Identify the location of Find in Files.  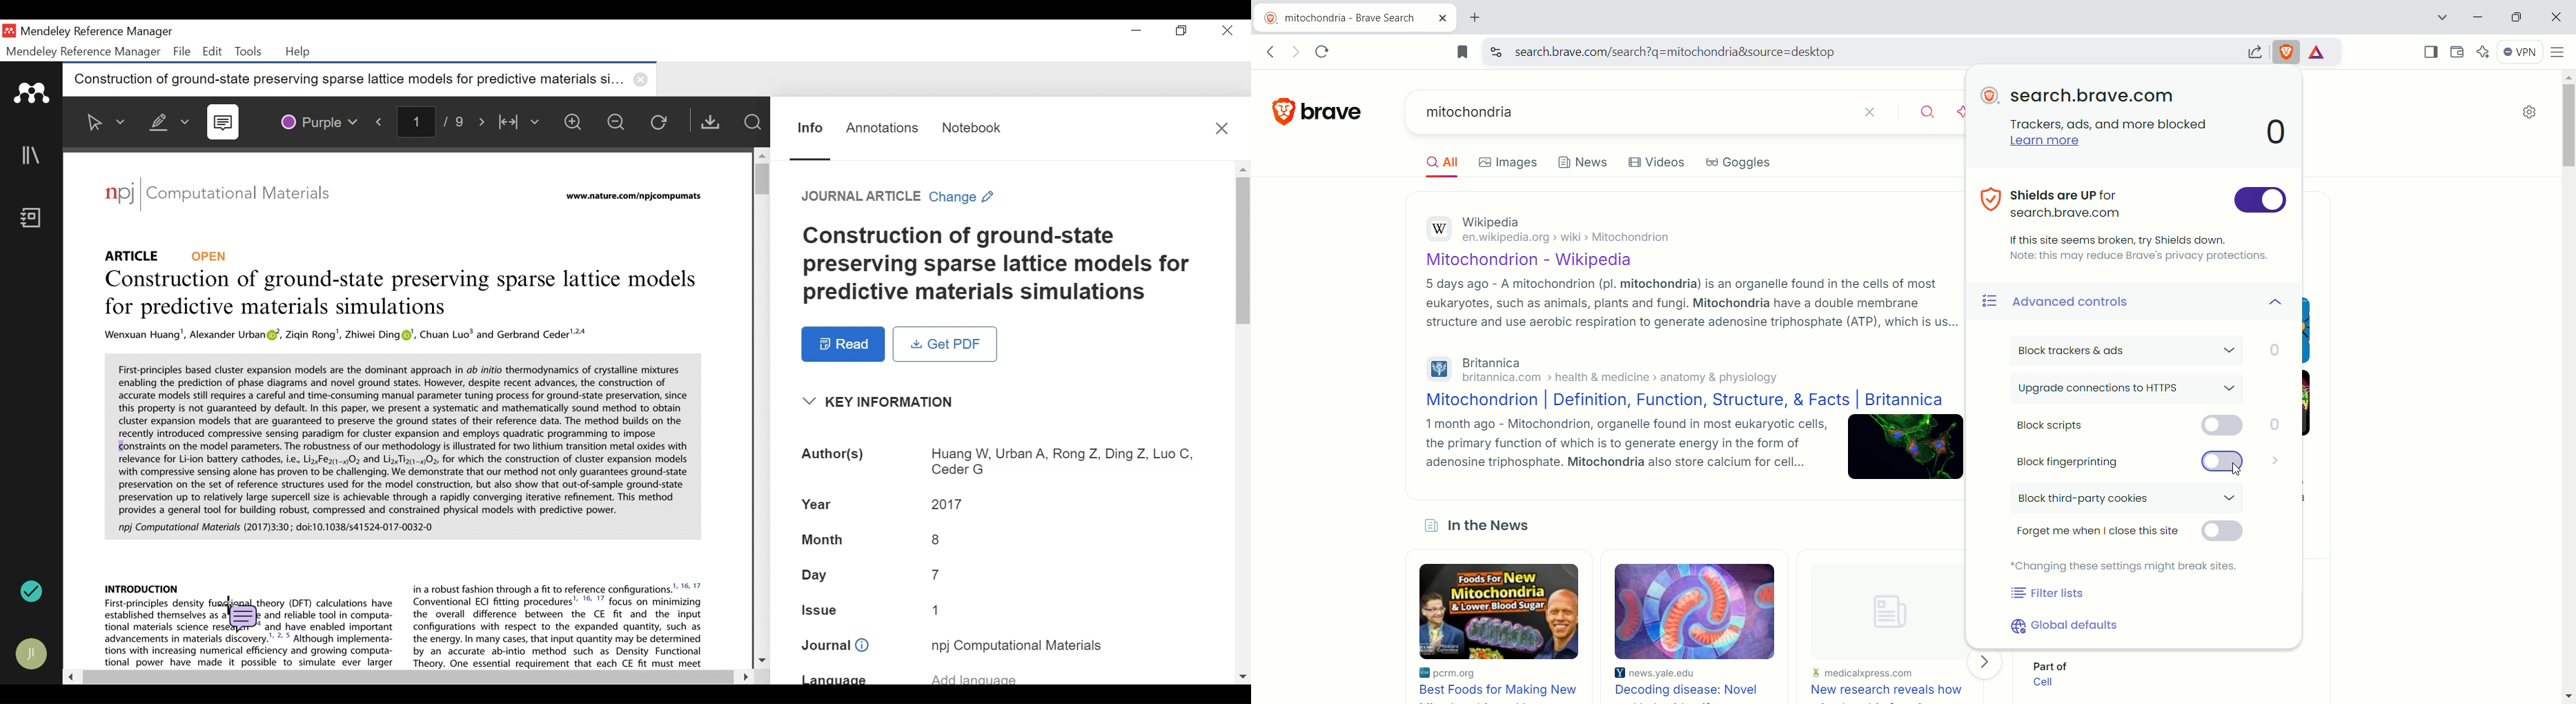
(754, 123).